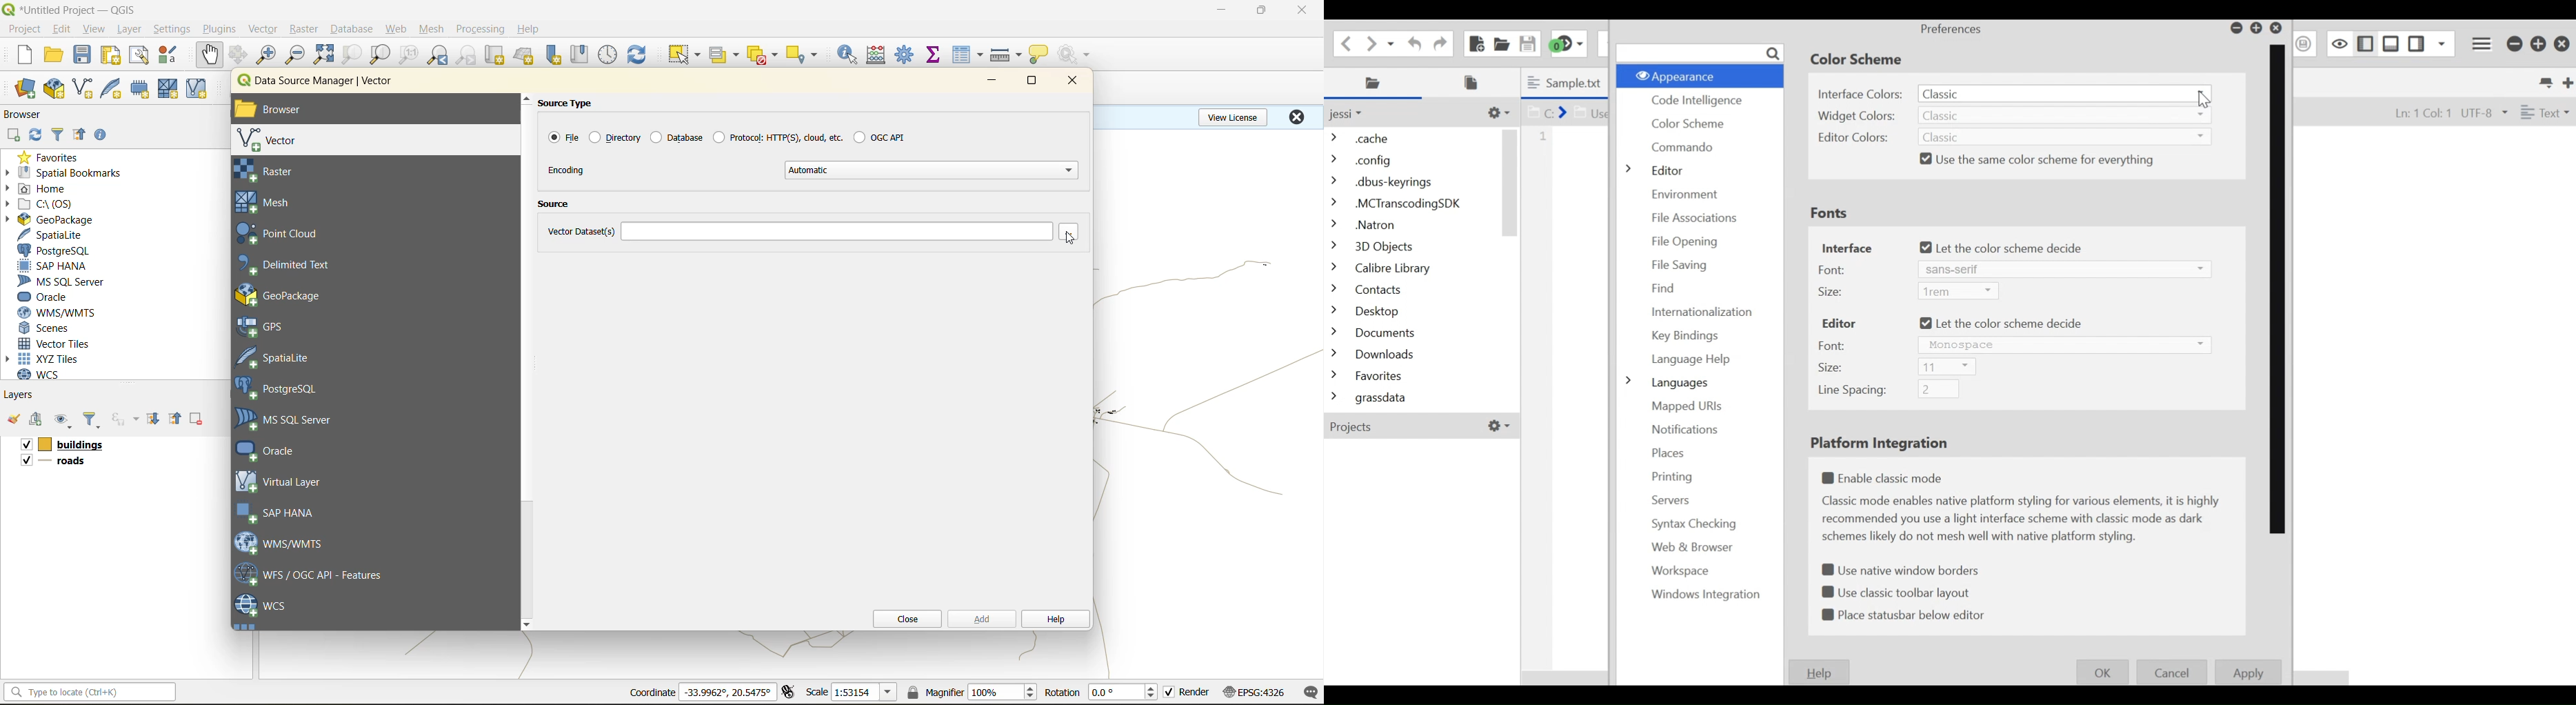 This screenshot has height=728, width=2576. I want to click on Editor, so click(1662, 169).